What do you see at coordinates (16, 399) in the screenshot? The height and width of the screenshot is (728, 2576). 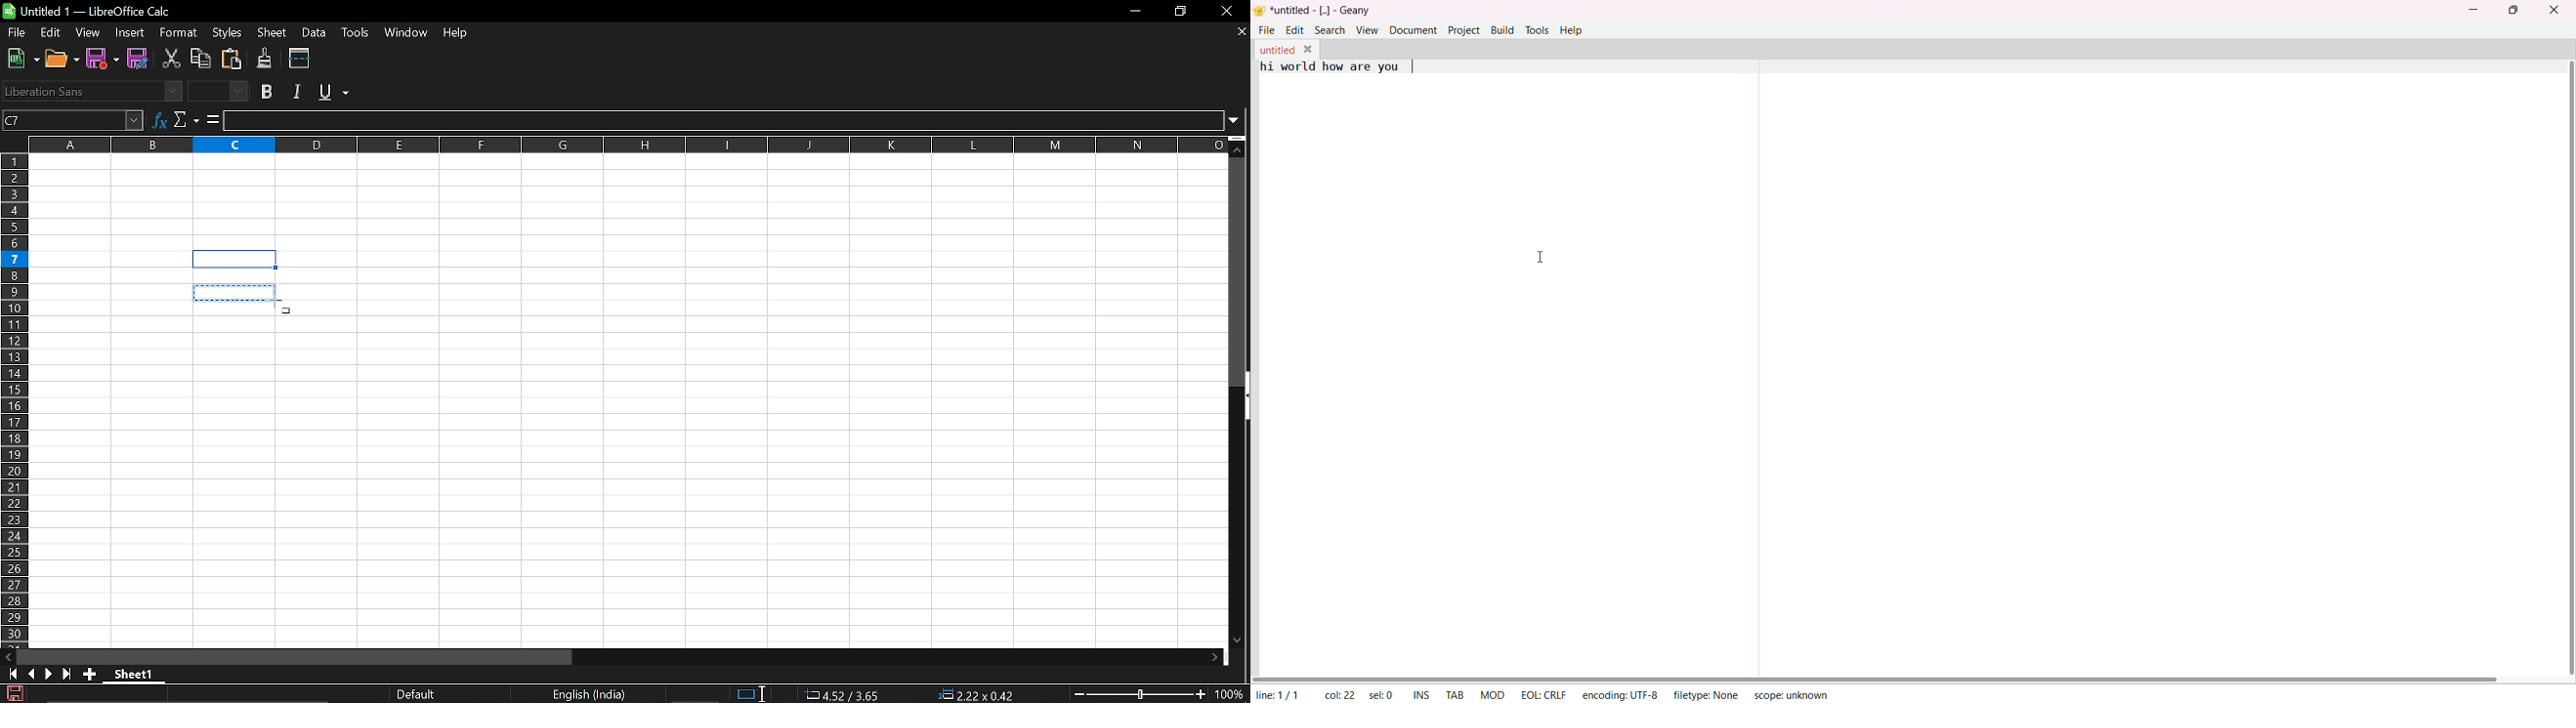 I see `Rows` at bounding box center [16, 399].